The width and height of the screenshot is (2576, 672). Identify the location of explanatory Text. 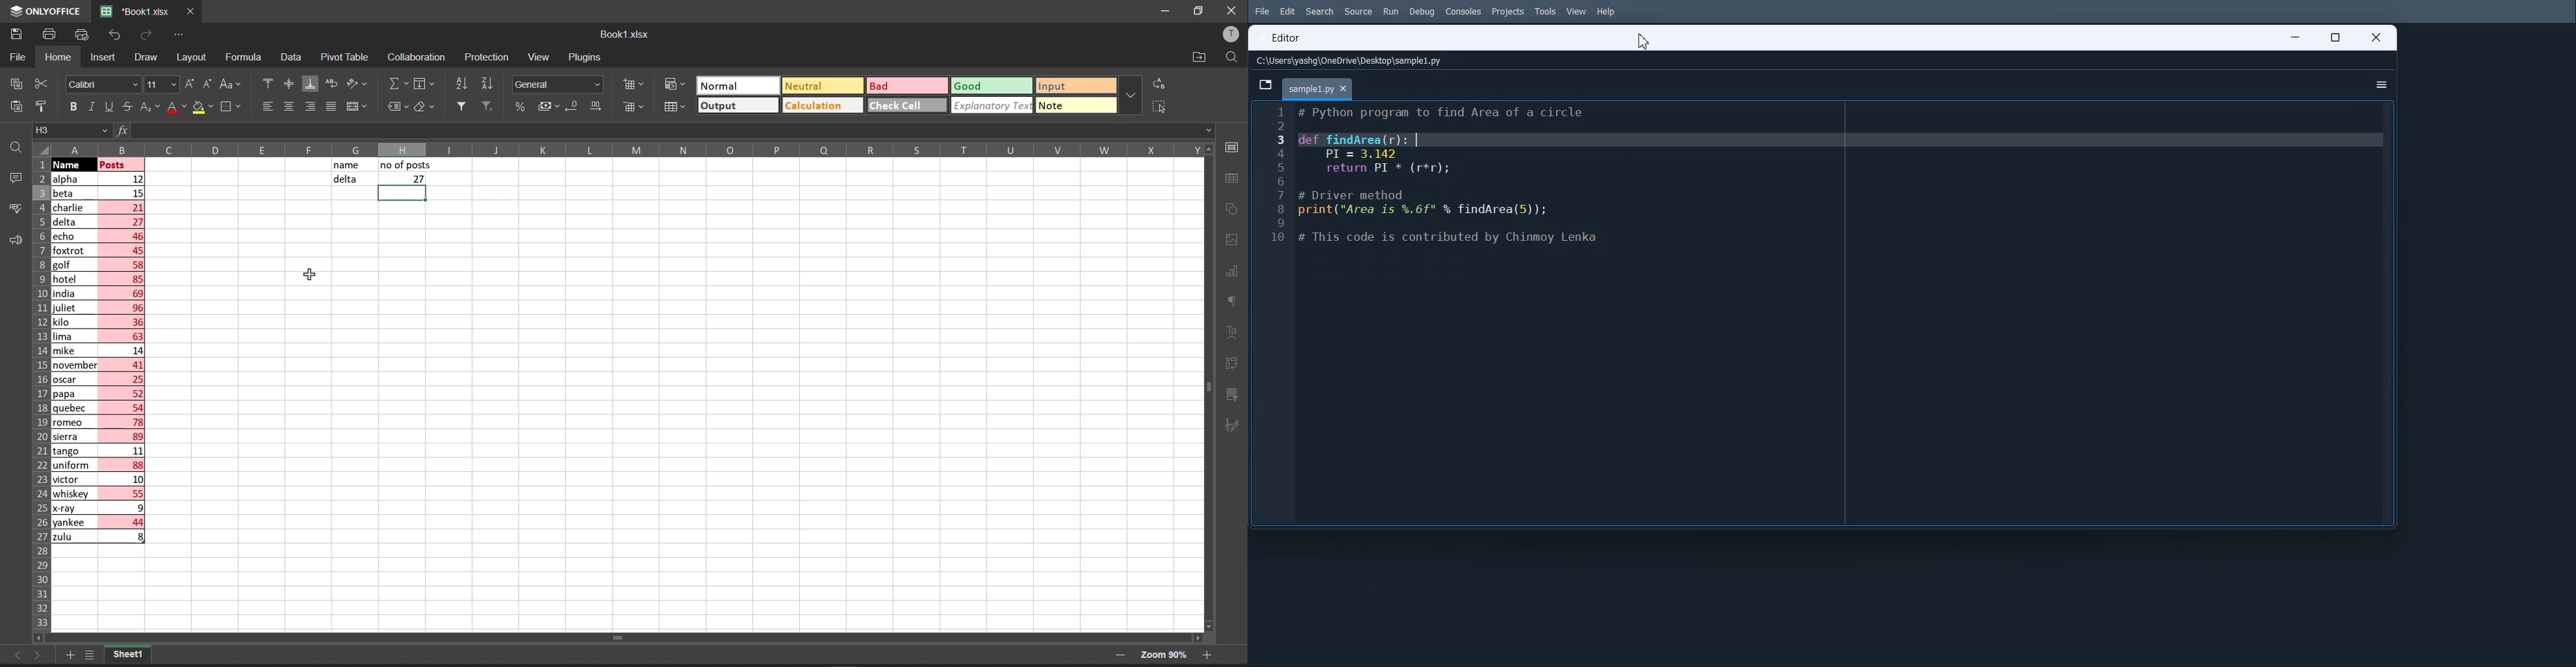
(991, 105).